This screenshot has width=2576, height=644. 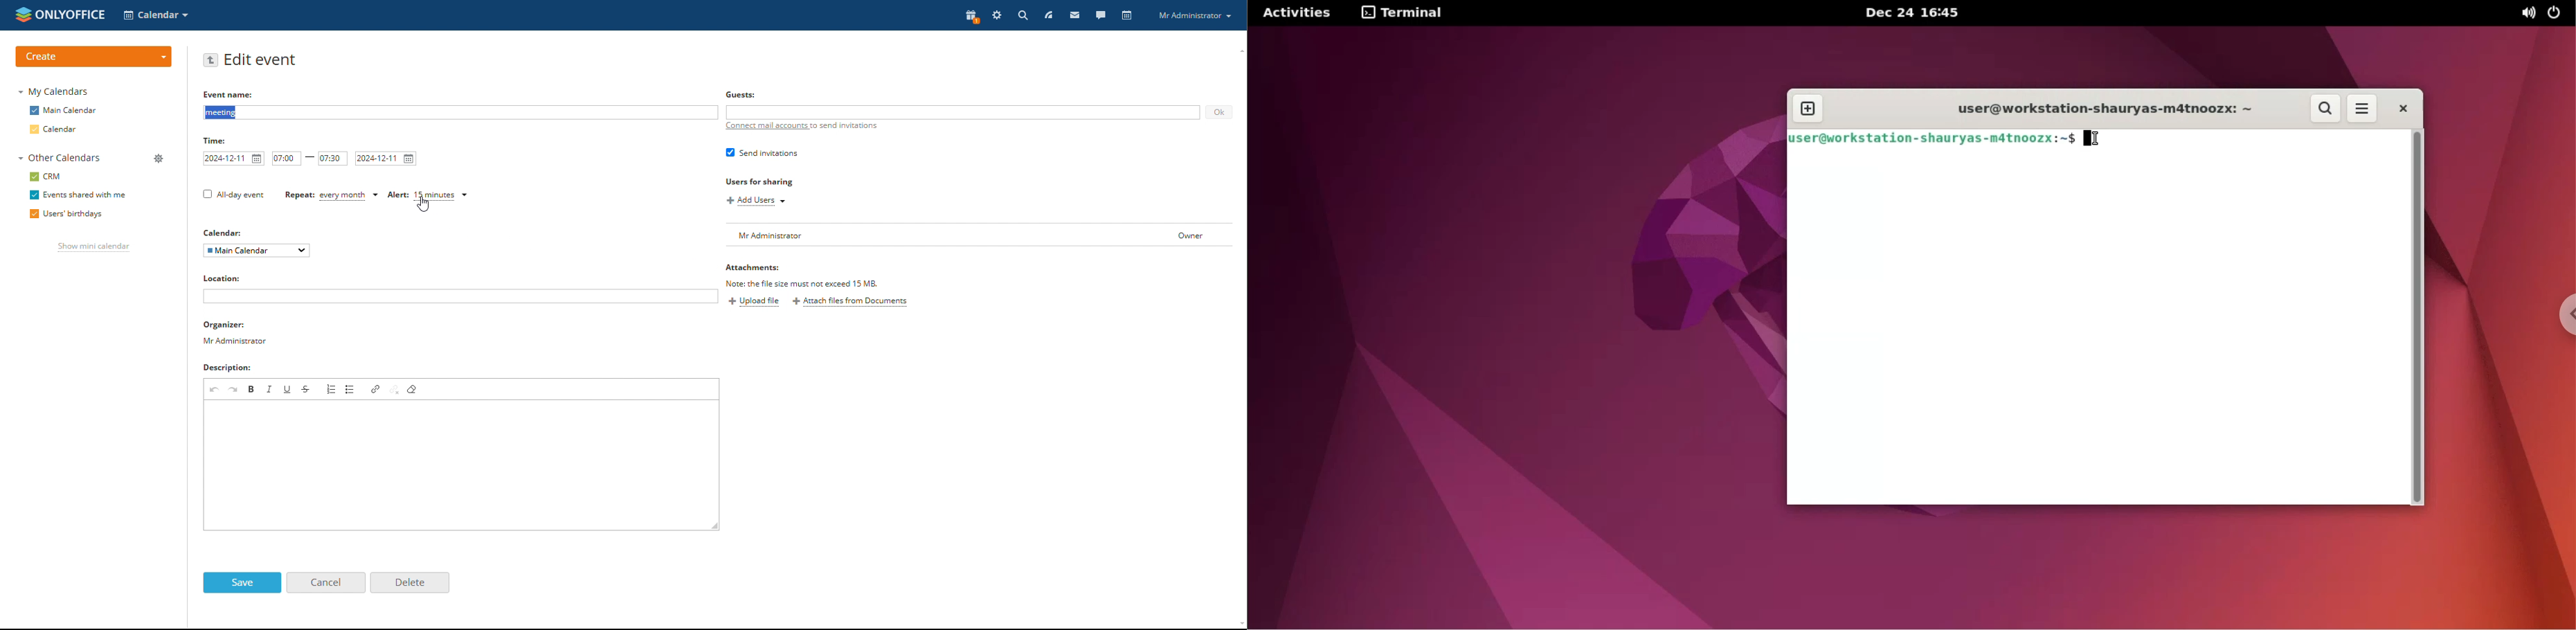 I want to click on calendar, so click(x=66, y=130).